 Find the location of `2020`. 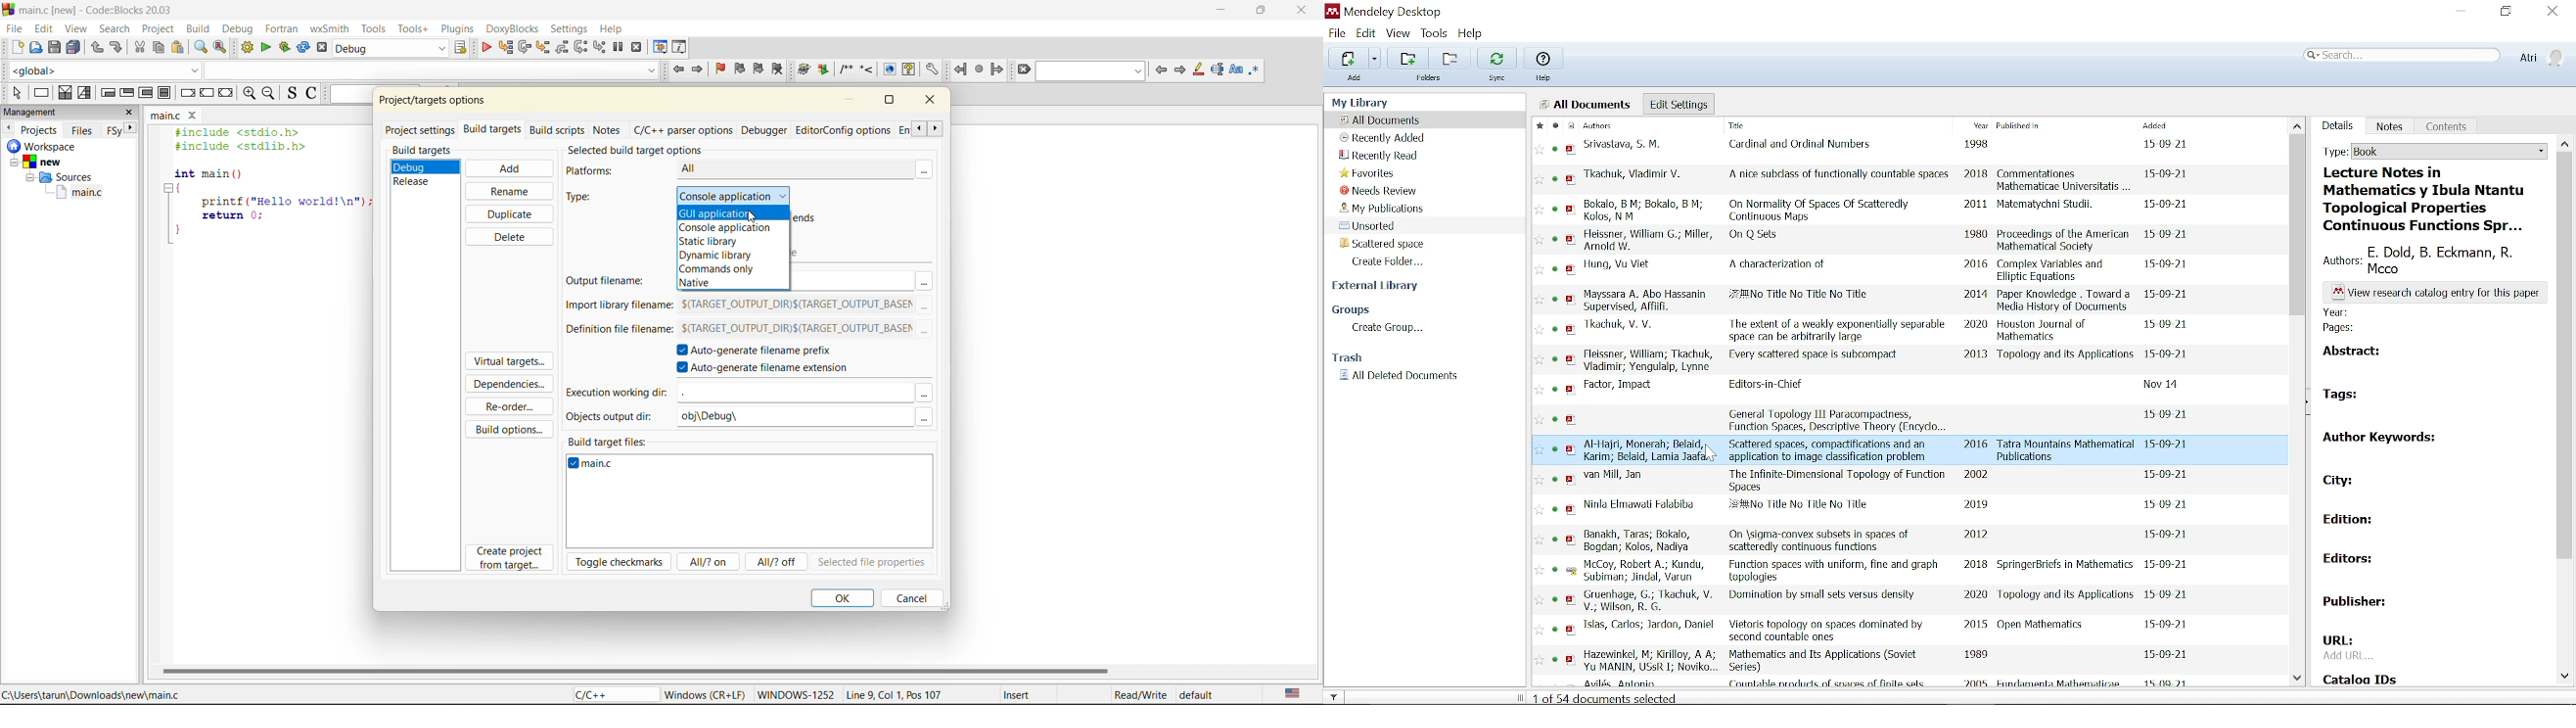

2020 is located at coordinates (1975, 325).